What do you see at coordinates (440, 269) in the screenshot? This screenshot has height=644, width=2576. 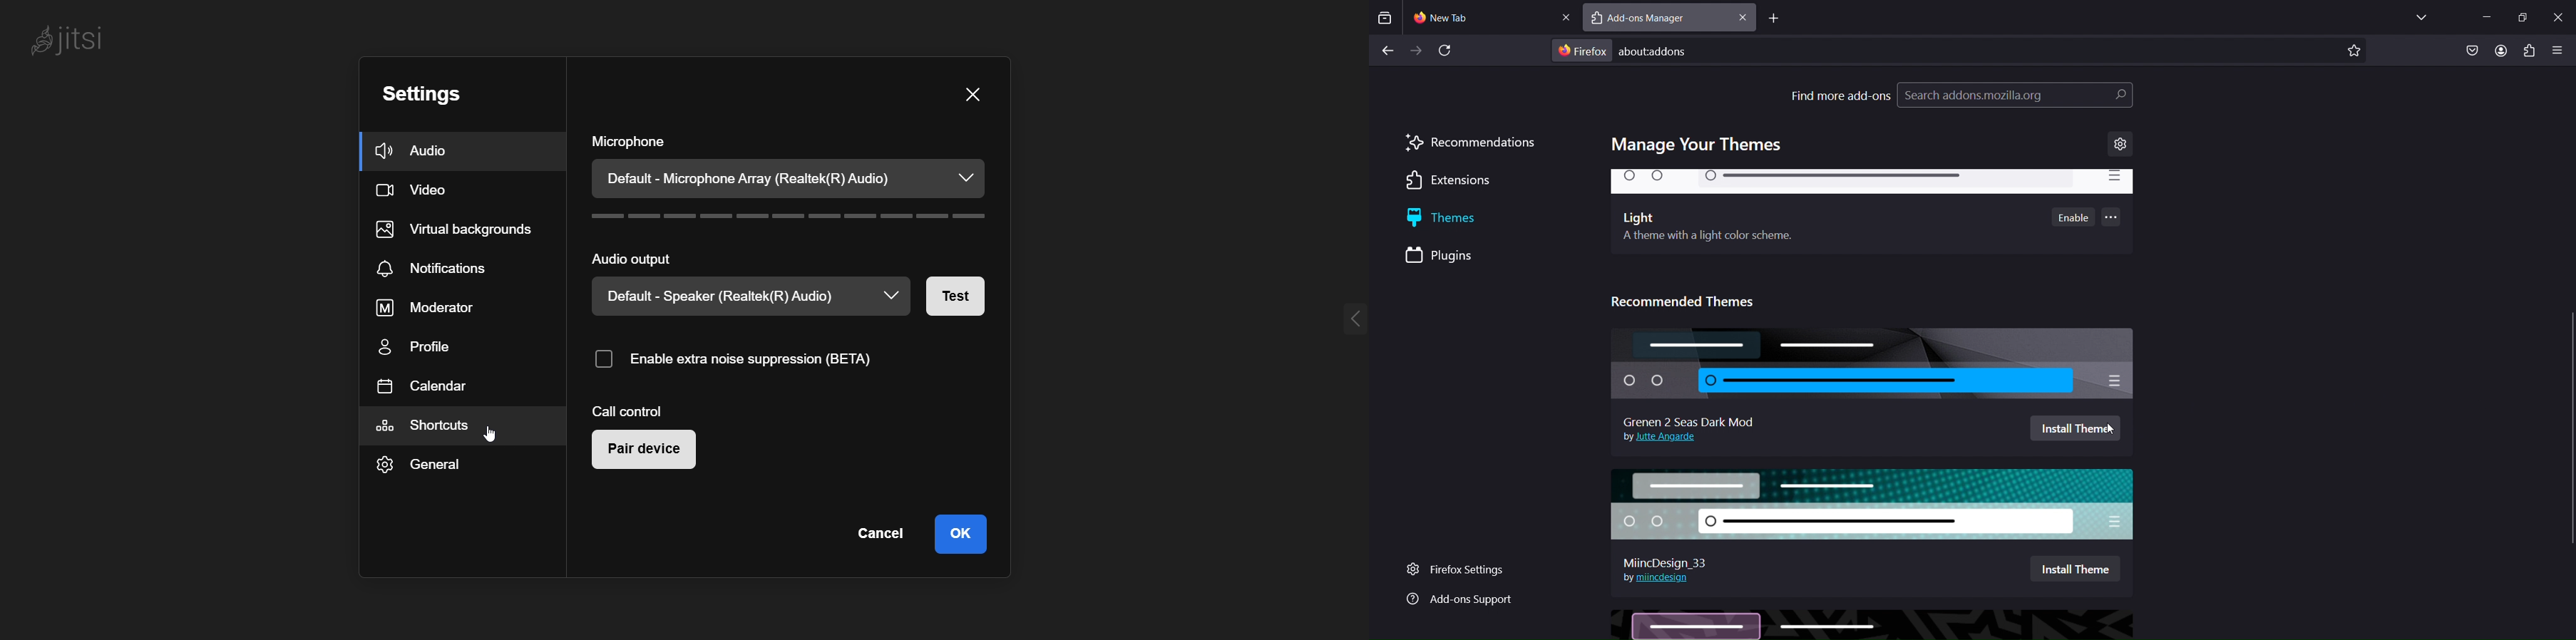 I see `notifications ` at bounding box center [440, 269].